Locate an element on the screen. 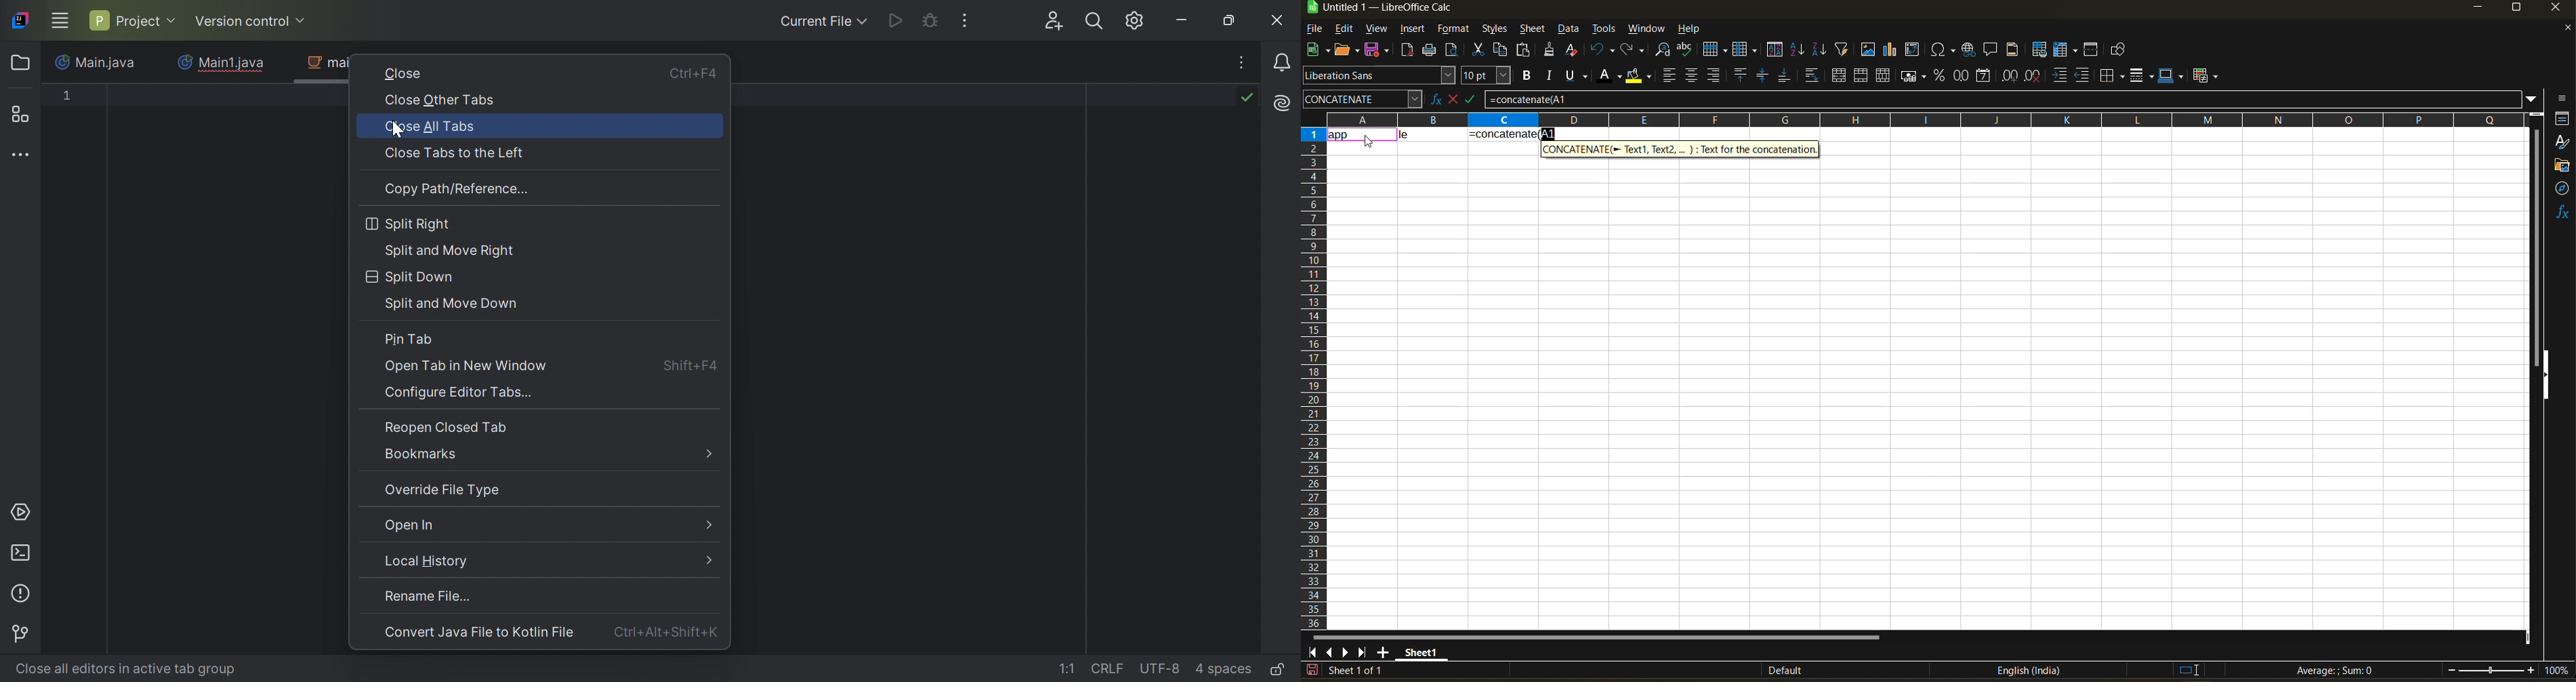 The image size is (2576, 700). print is located at coordinates (1429, 51).